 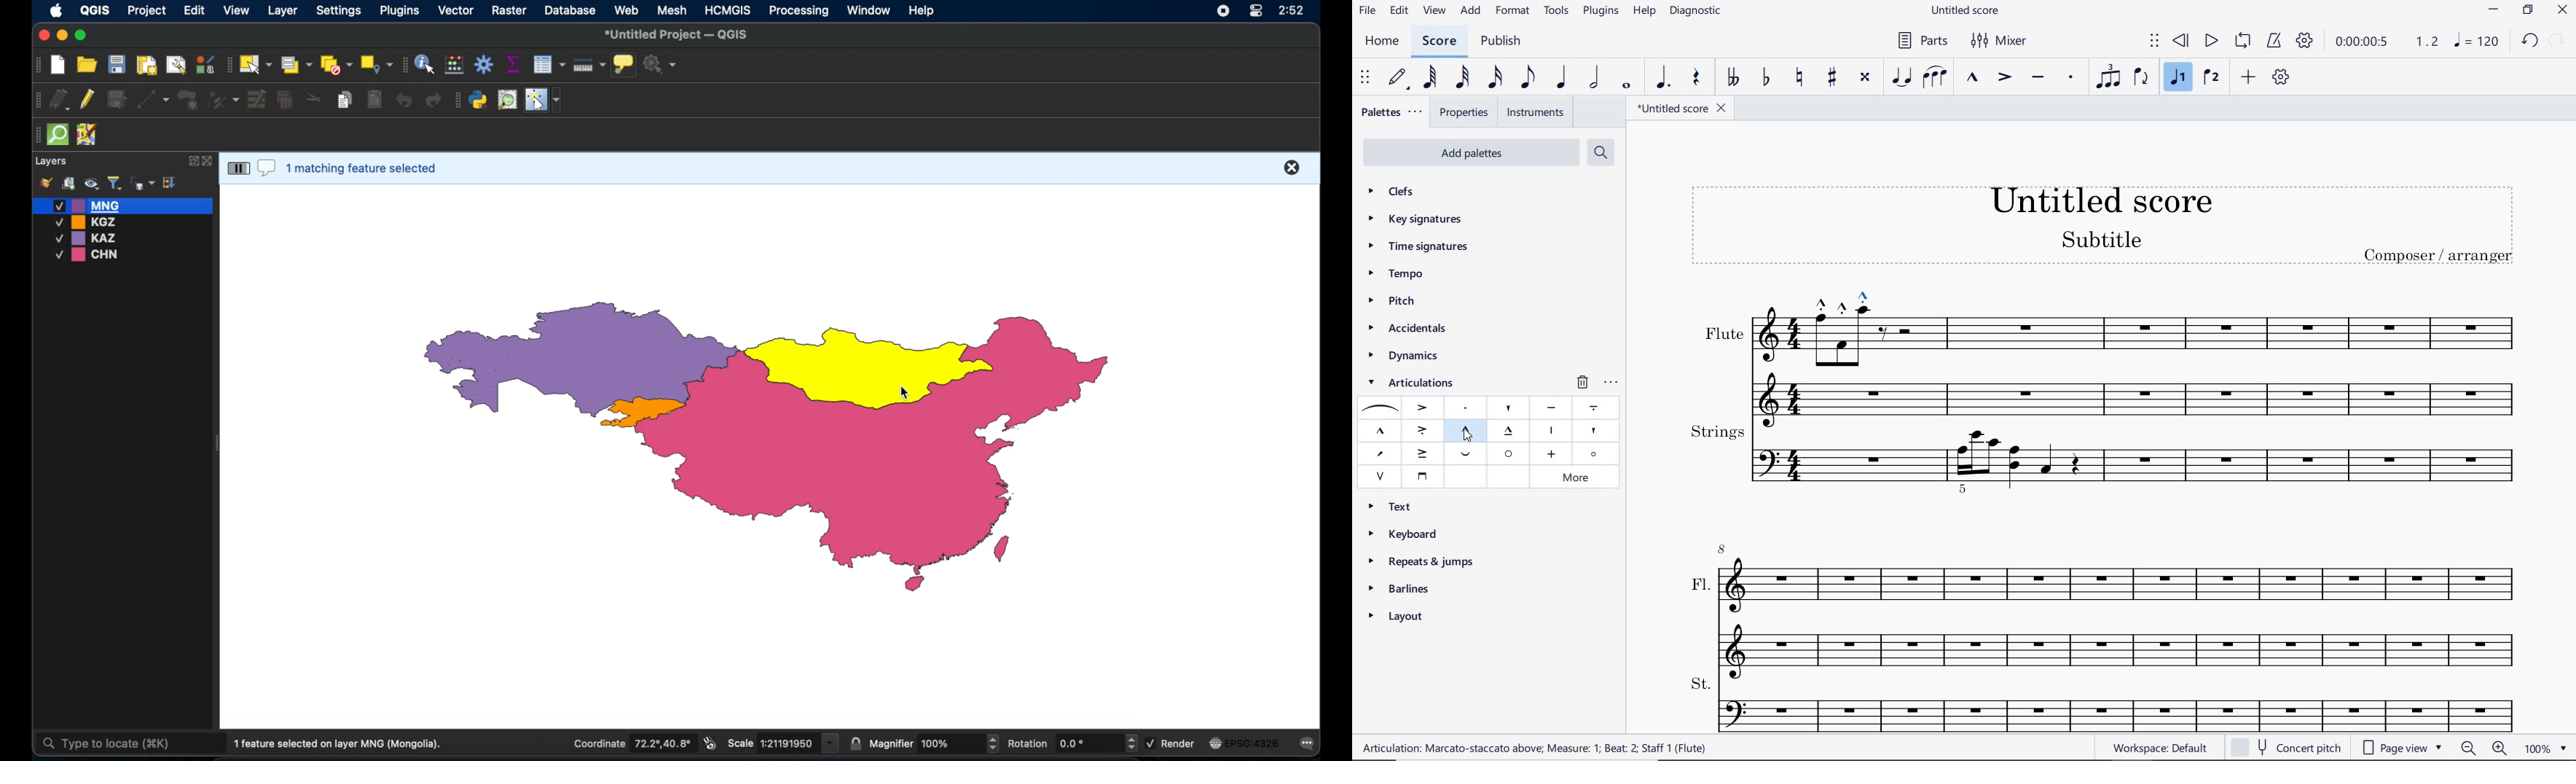 What do you see at coordinates (1379, 454) in the screenshot?
I see `STRESS ABOVE` at bounding box center [1379, 454].